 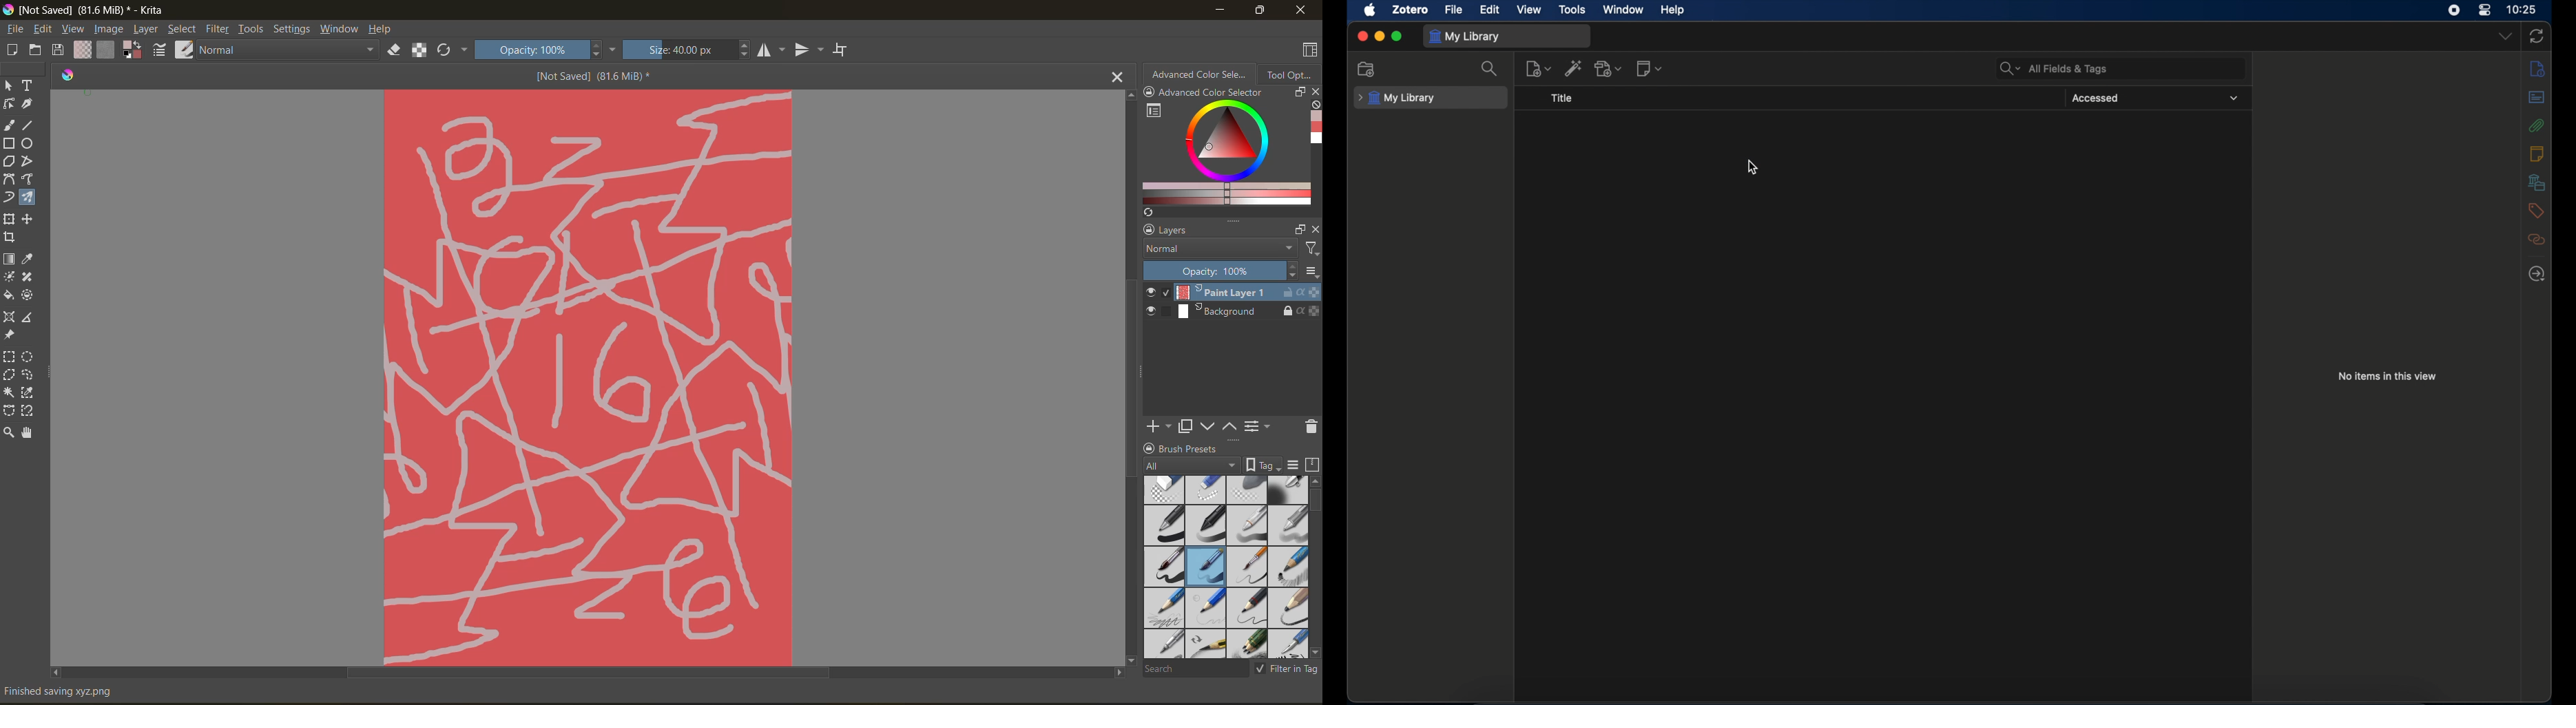 I want to click on tool, so click(x=32, y=125).